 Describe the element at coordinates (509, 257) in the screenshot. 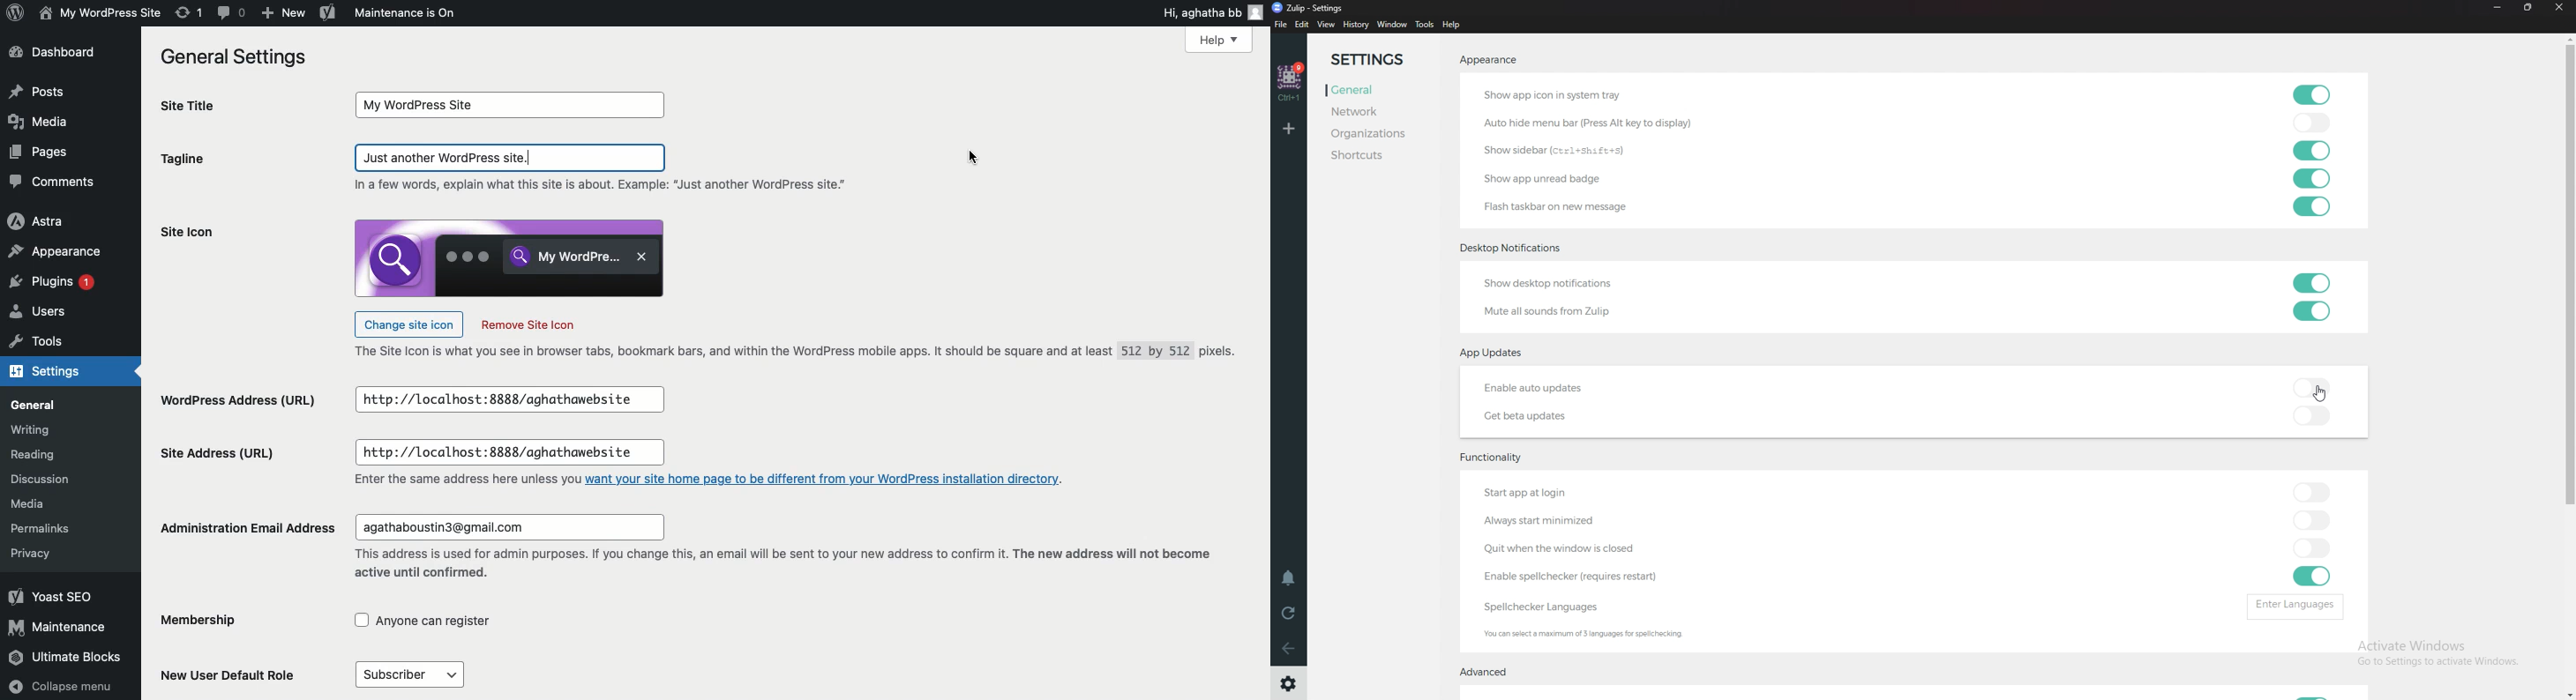

I see `icon image` at that location.